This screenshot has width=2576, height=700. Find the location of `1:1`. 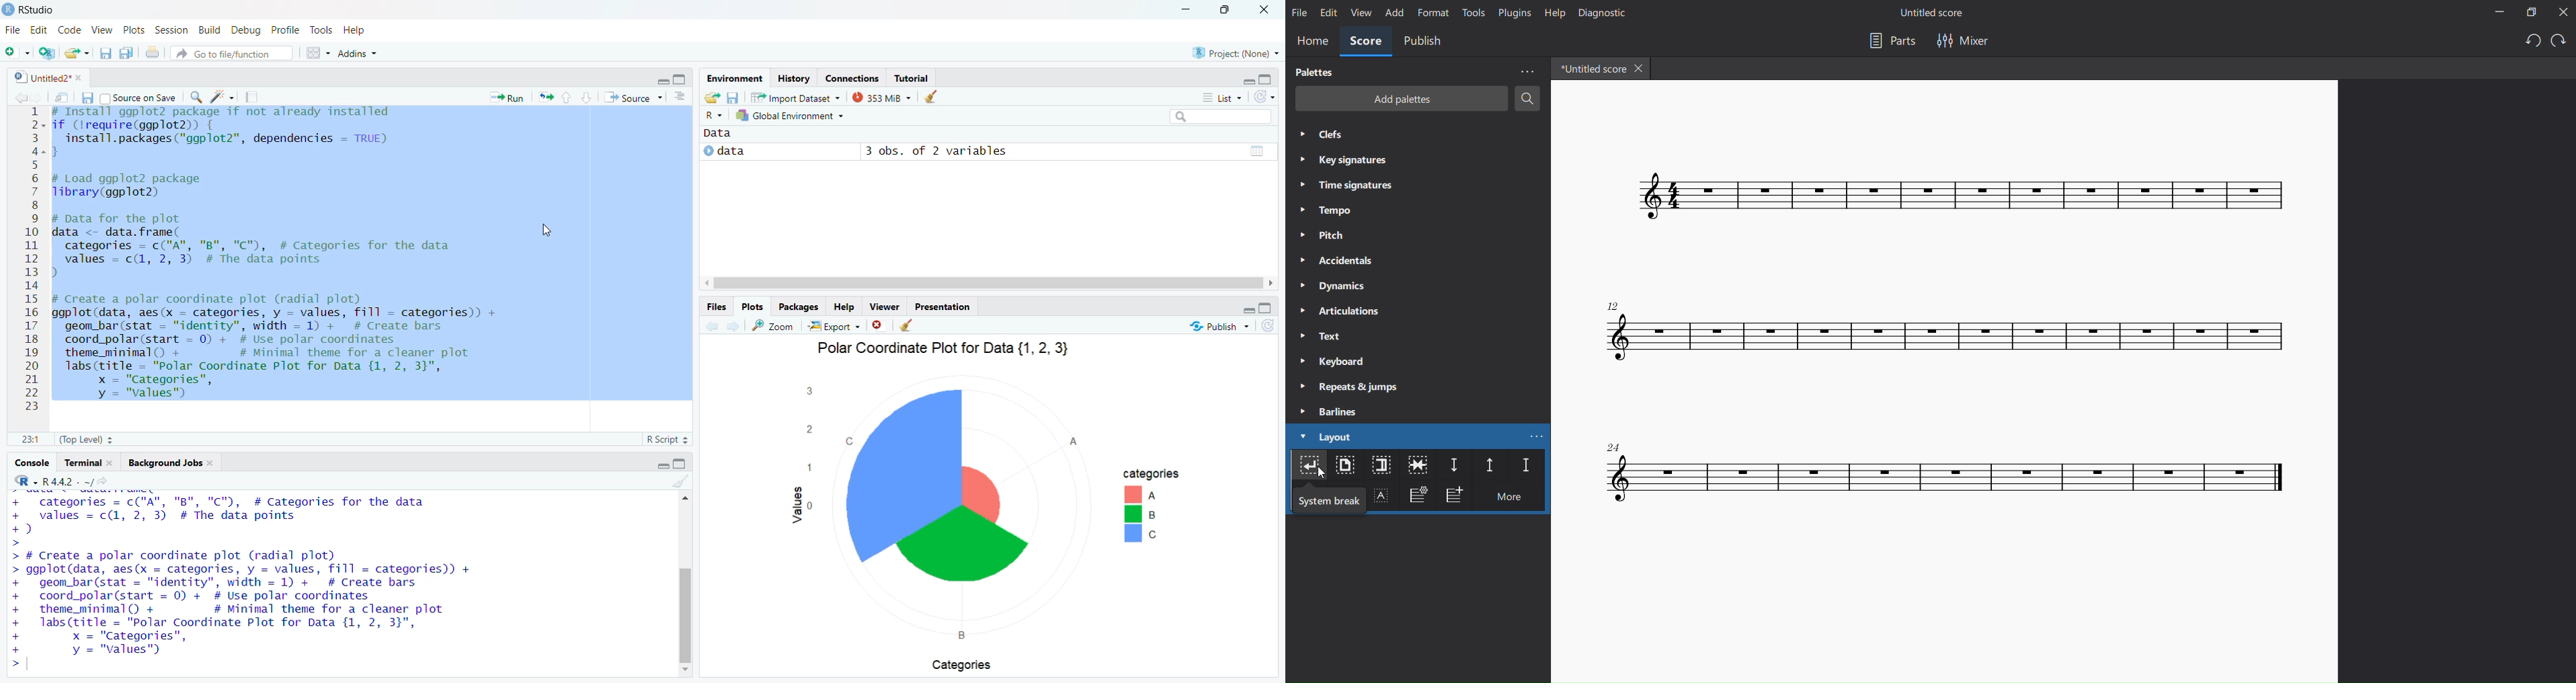

1:1 is located at coordinates (27, 439).